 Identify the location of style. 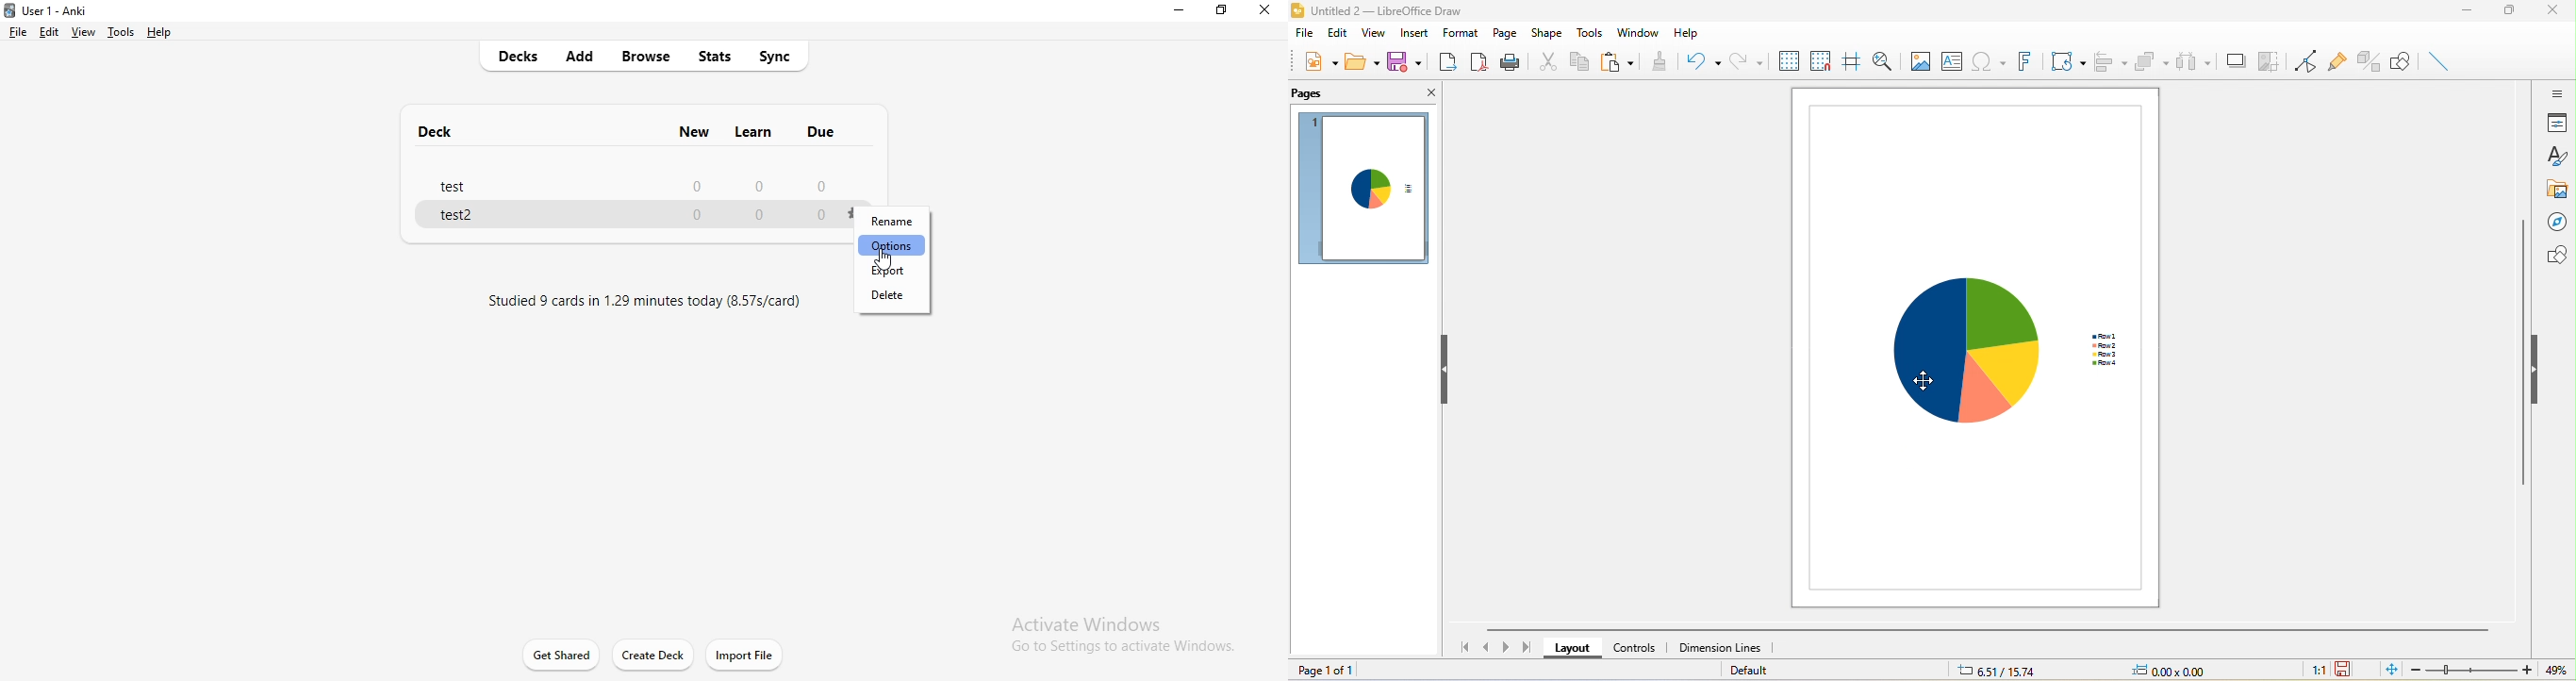
(2556, 158).